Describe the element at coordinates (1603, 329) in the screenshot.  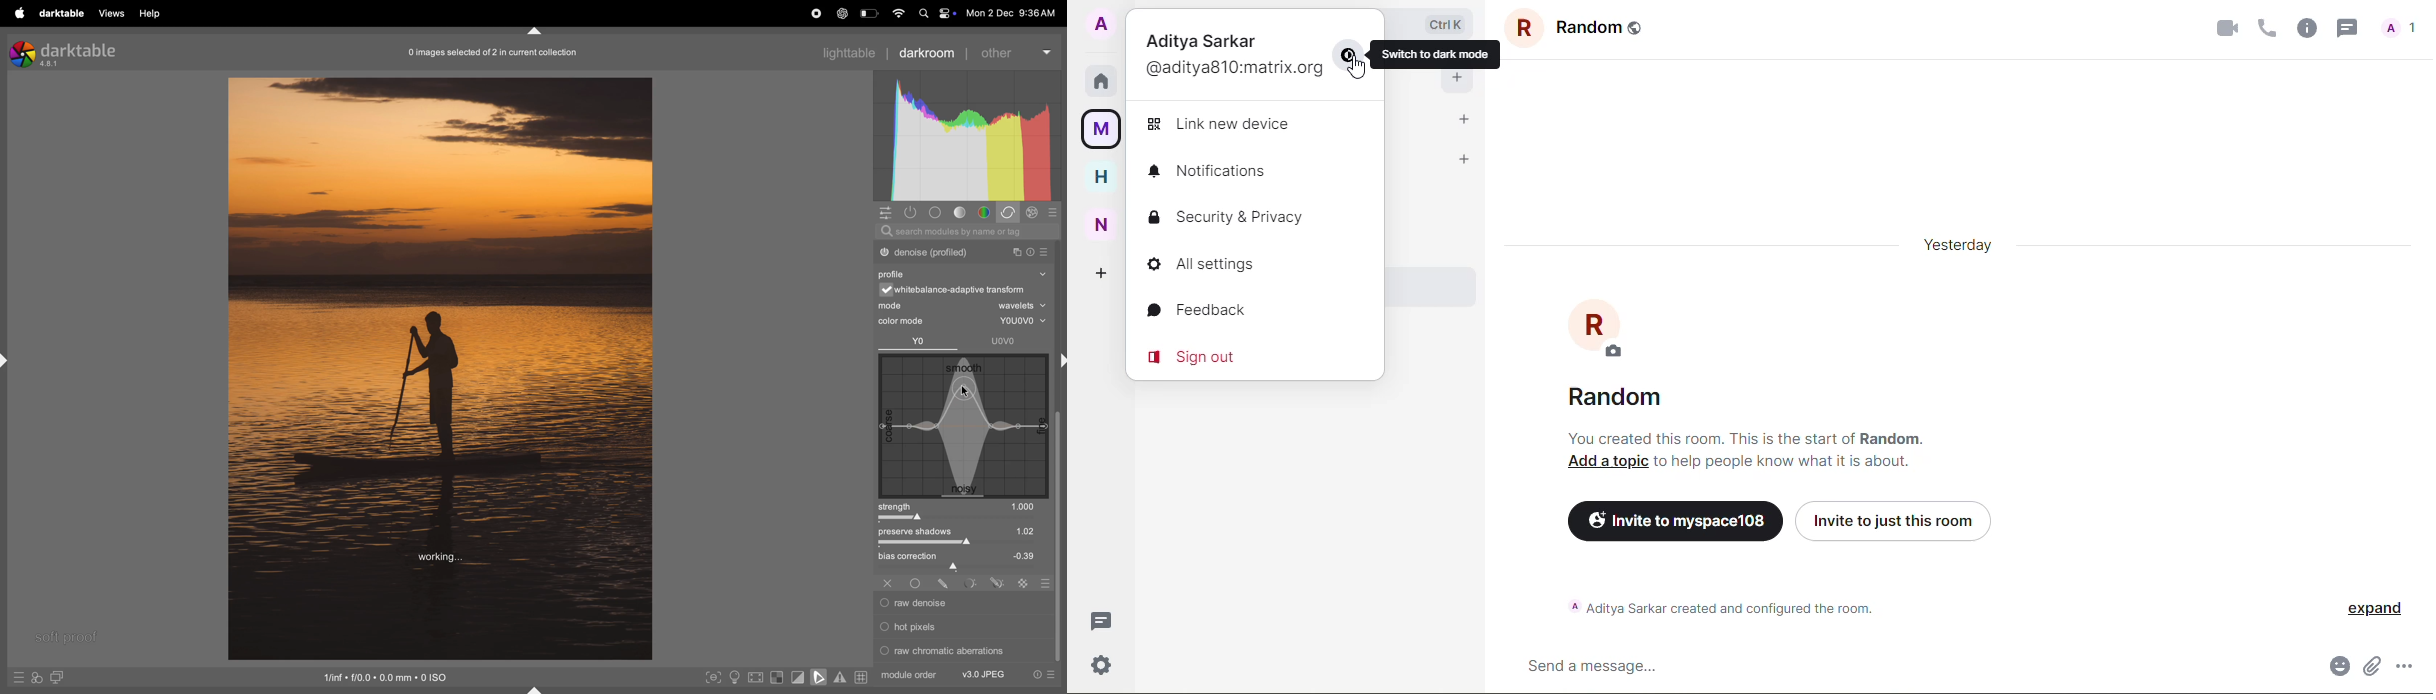
I see `profile pic` at that location.